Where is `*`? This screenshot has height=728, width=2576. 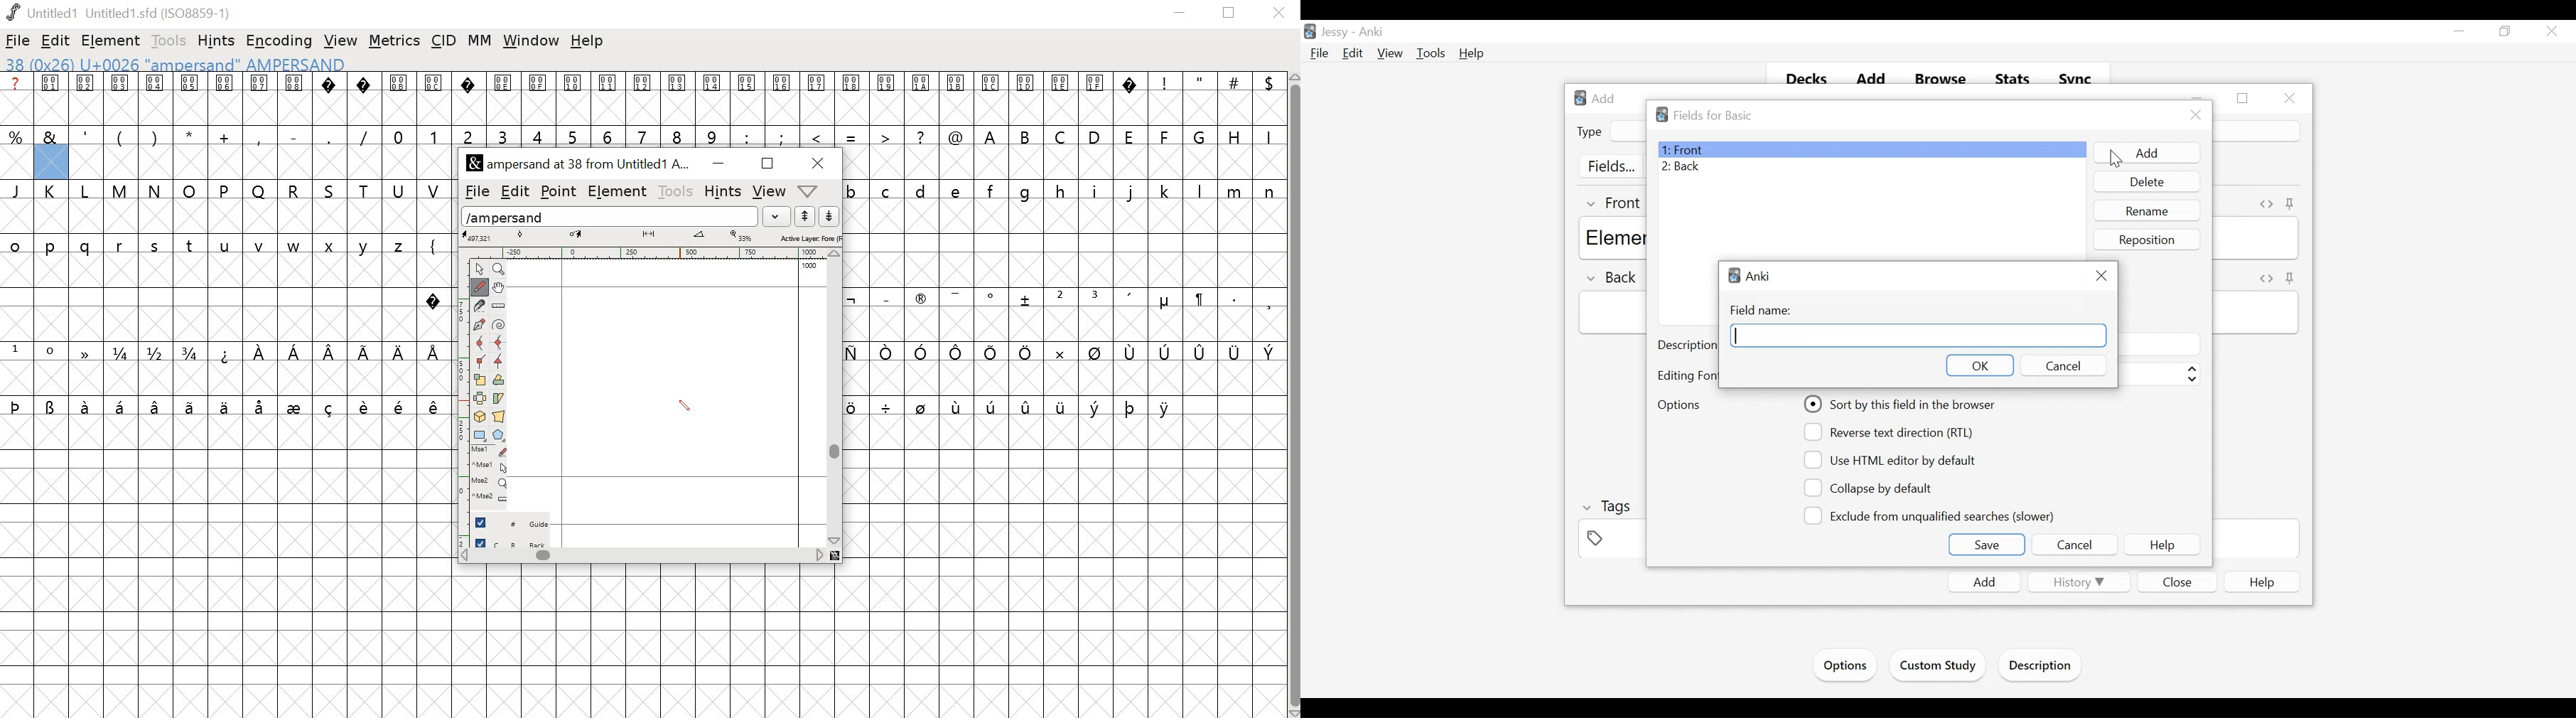 * is located at coordinates (190, 136).